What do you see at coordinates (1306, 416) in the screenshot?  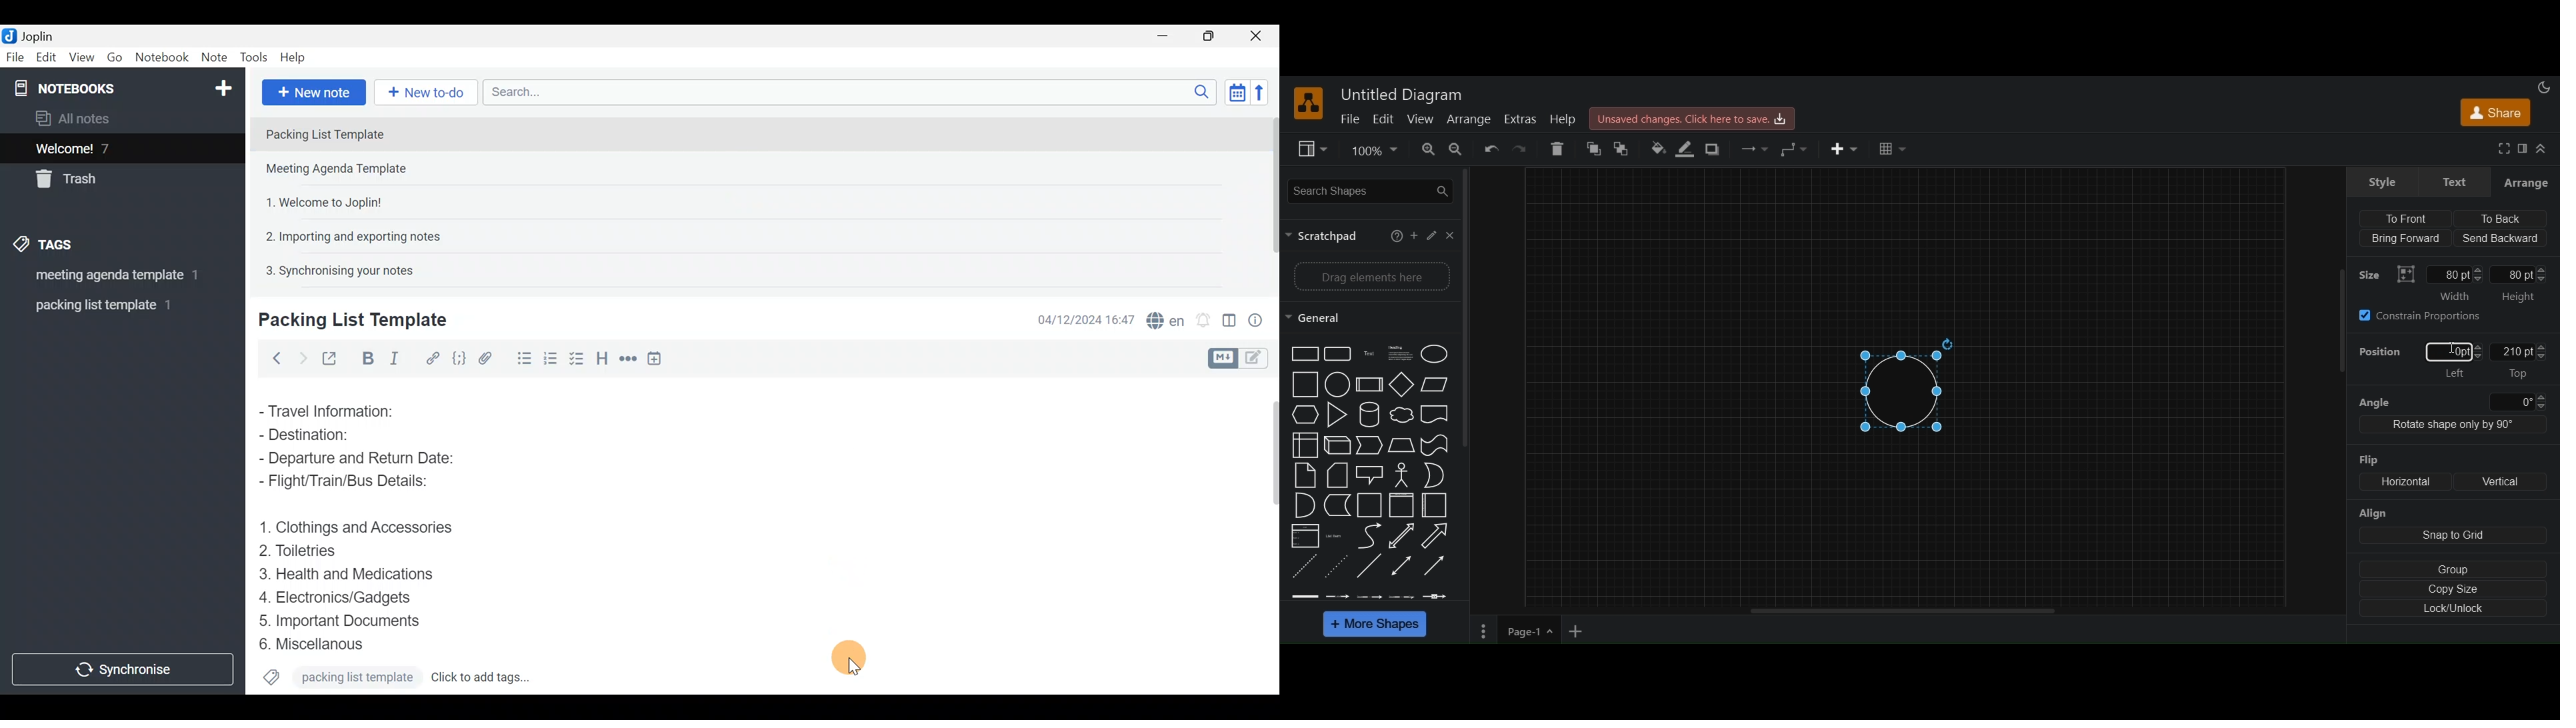 I see `hexagon` at bounding box center [1306, 416].